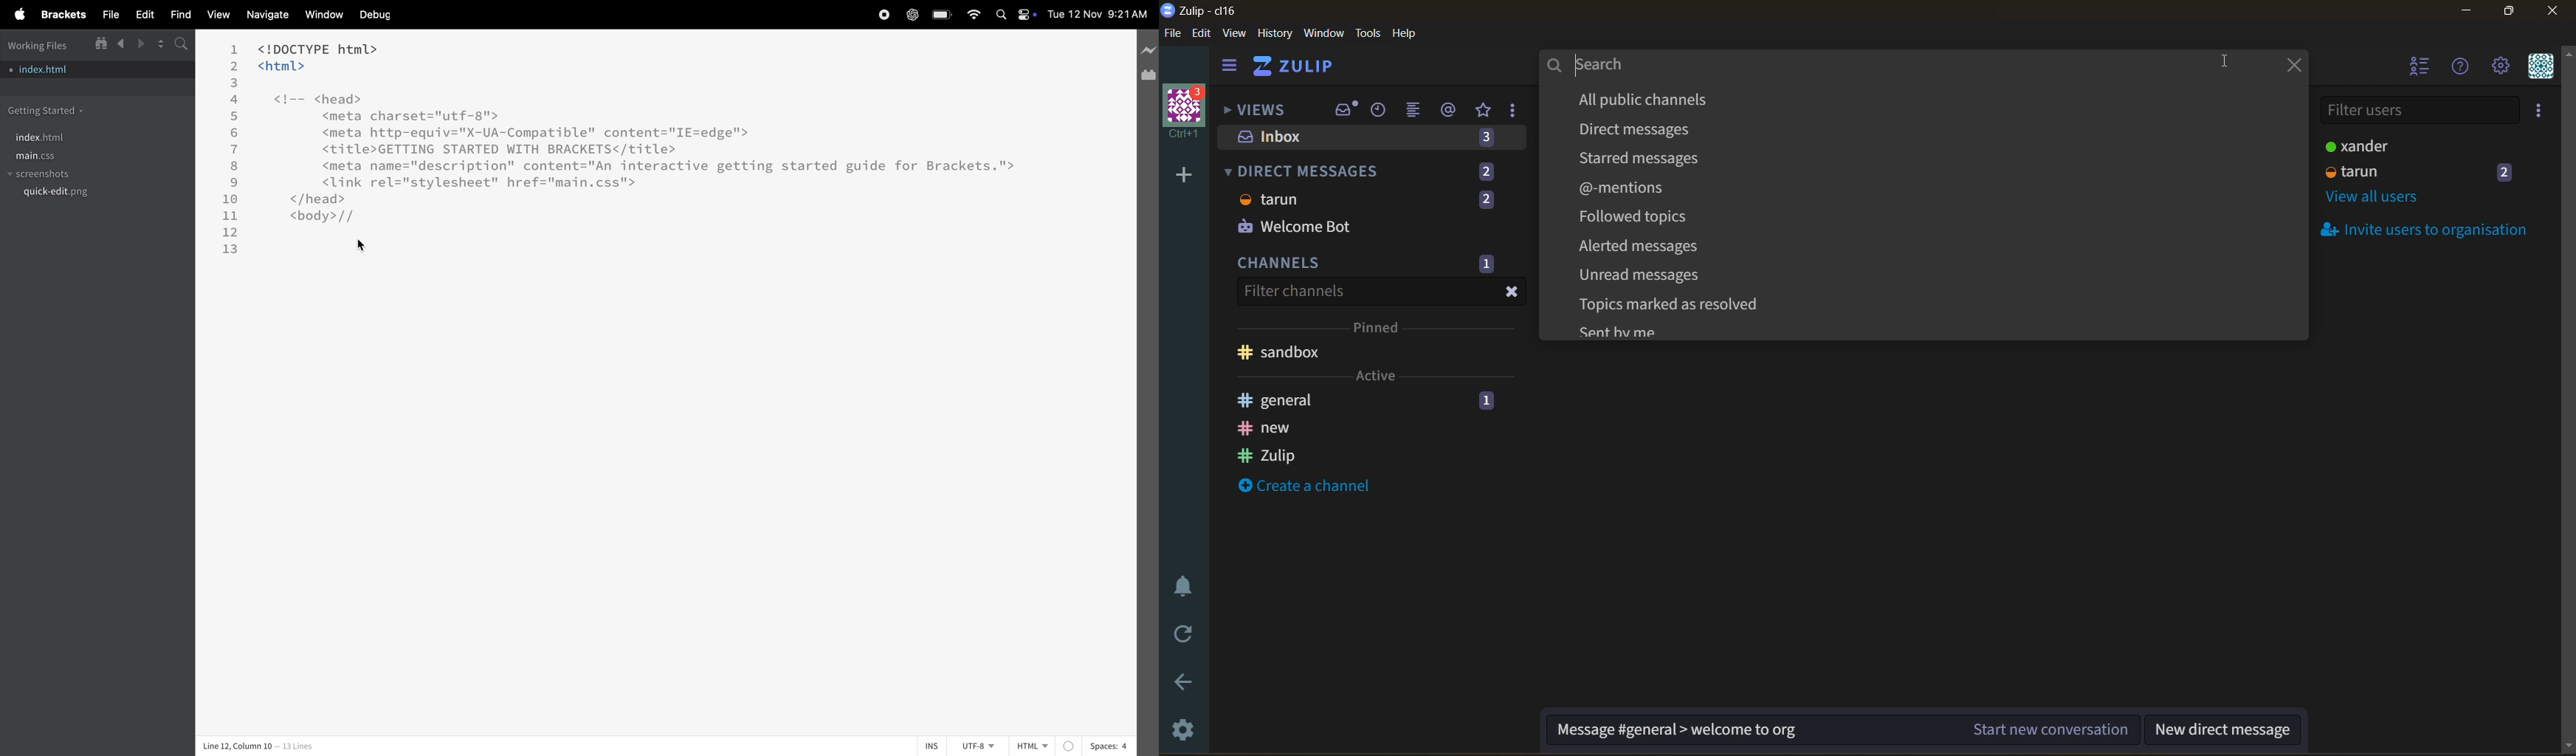  Describe the element at coordinates (1185, 631) in the screenshot. I see `reload` at that location.